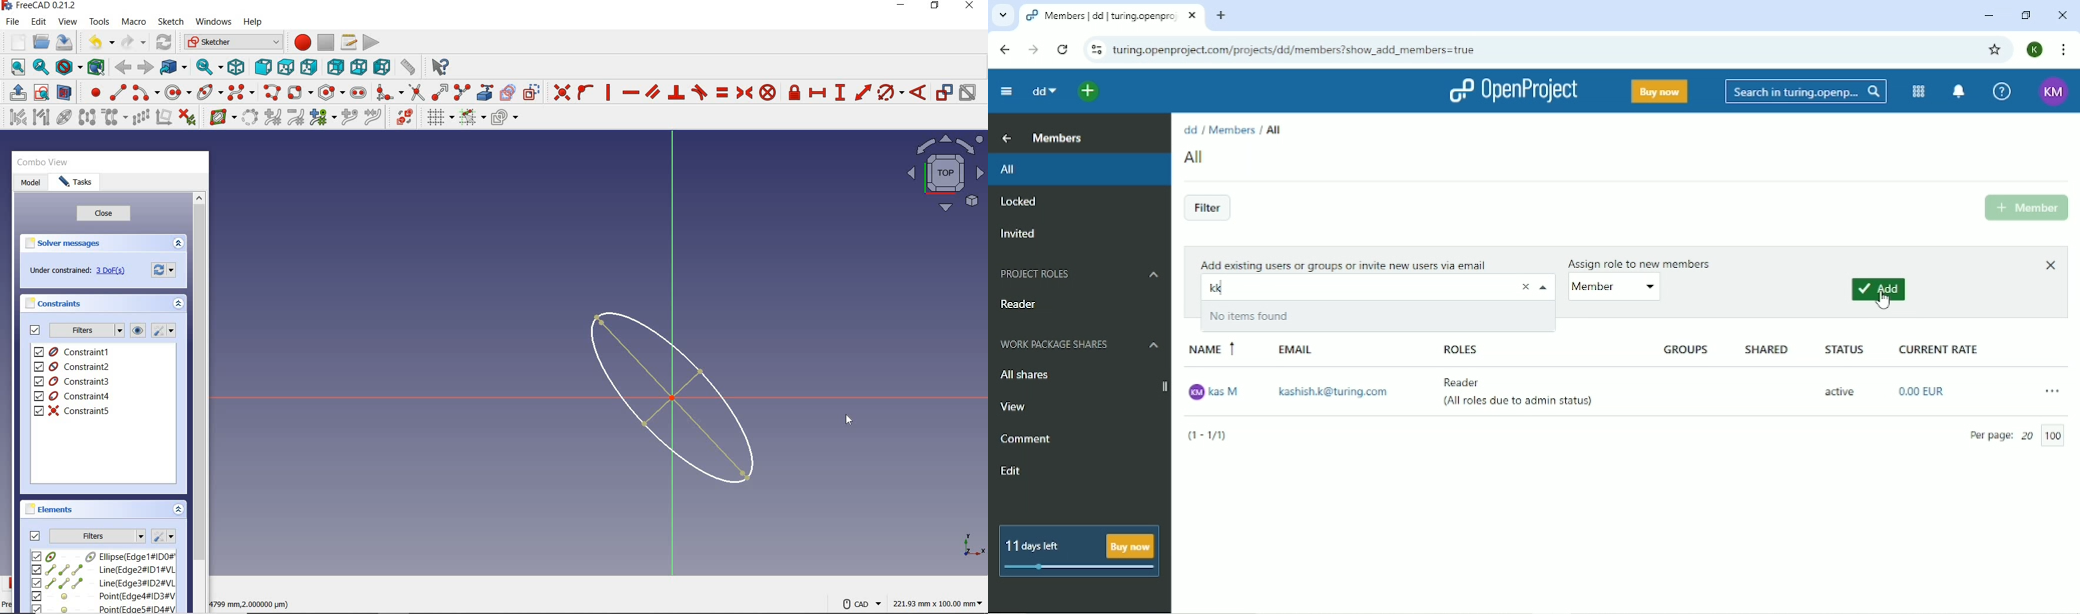  Describe the element at coordinates (76, 183) in the screenshot. I see `tasks` at that location.